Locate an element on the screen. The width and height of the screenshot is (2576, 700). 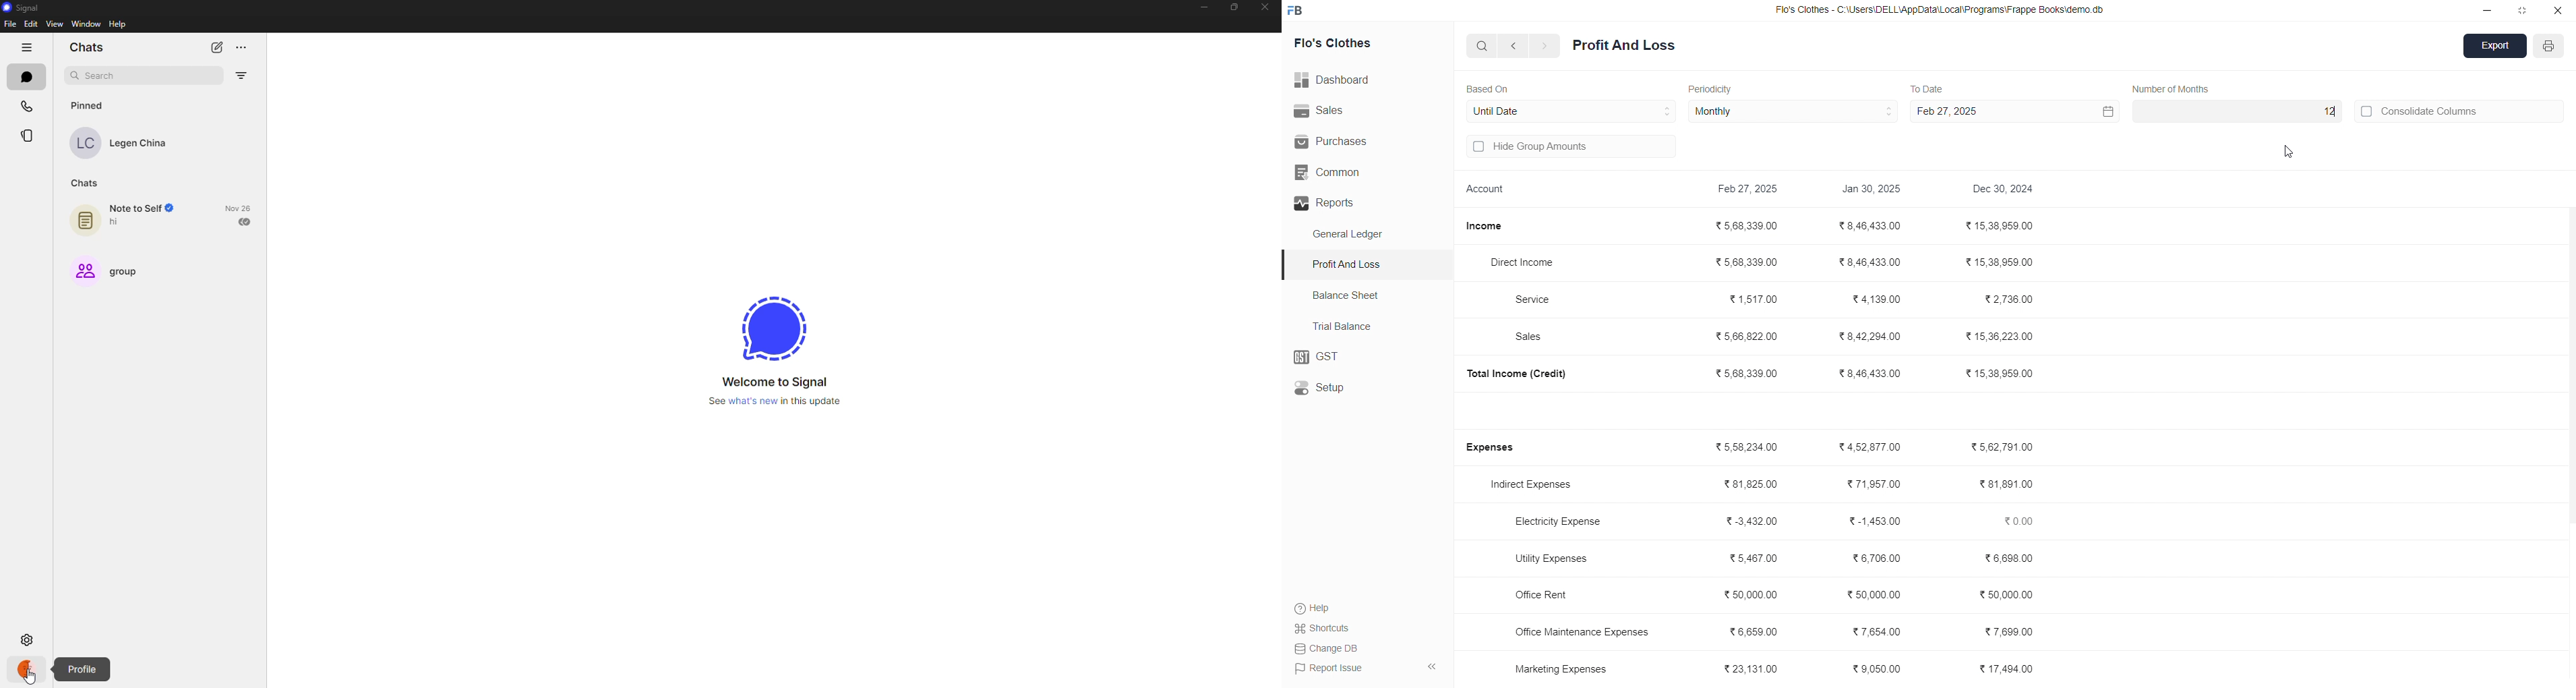
12 is located at coordinates (2236, 111).